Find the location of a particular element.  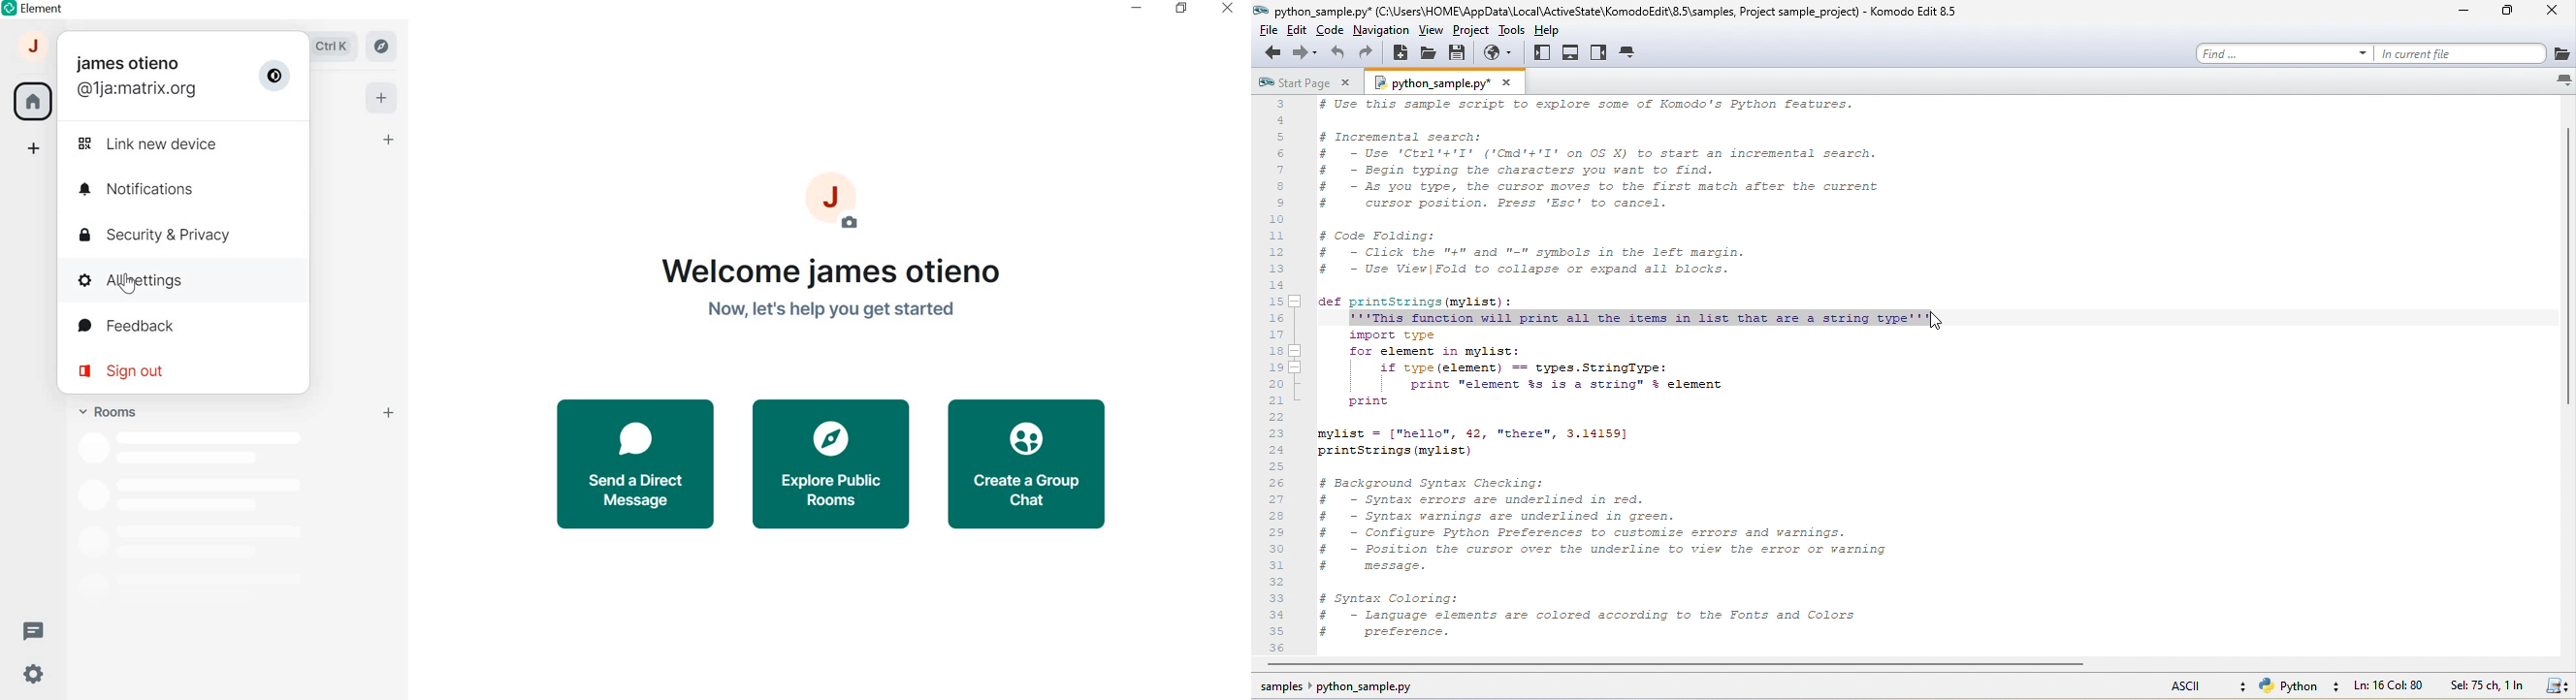

redo is located at coordinates (1371, 52).